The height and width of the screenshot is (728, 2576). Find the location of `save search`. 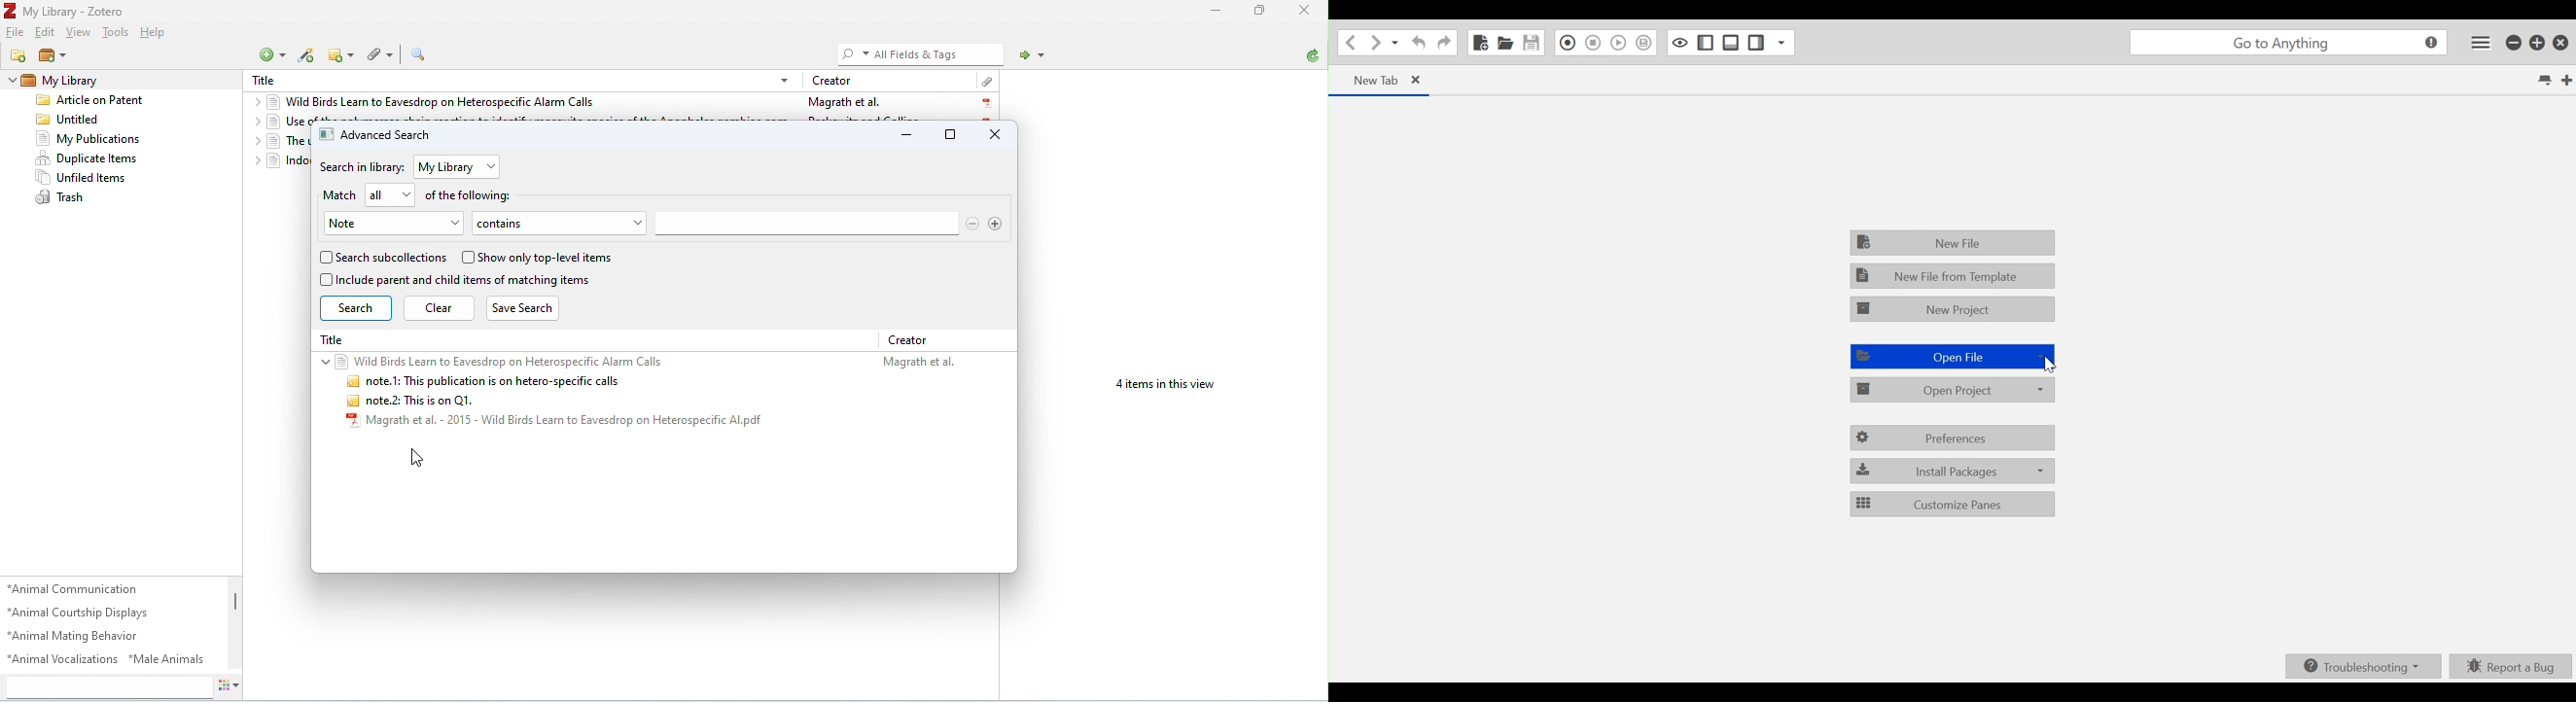

save search is located at coordinates (528, 308).